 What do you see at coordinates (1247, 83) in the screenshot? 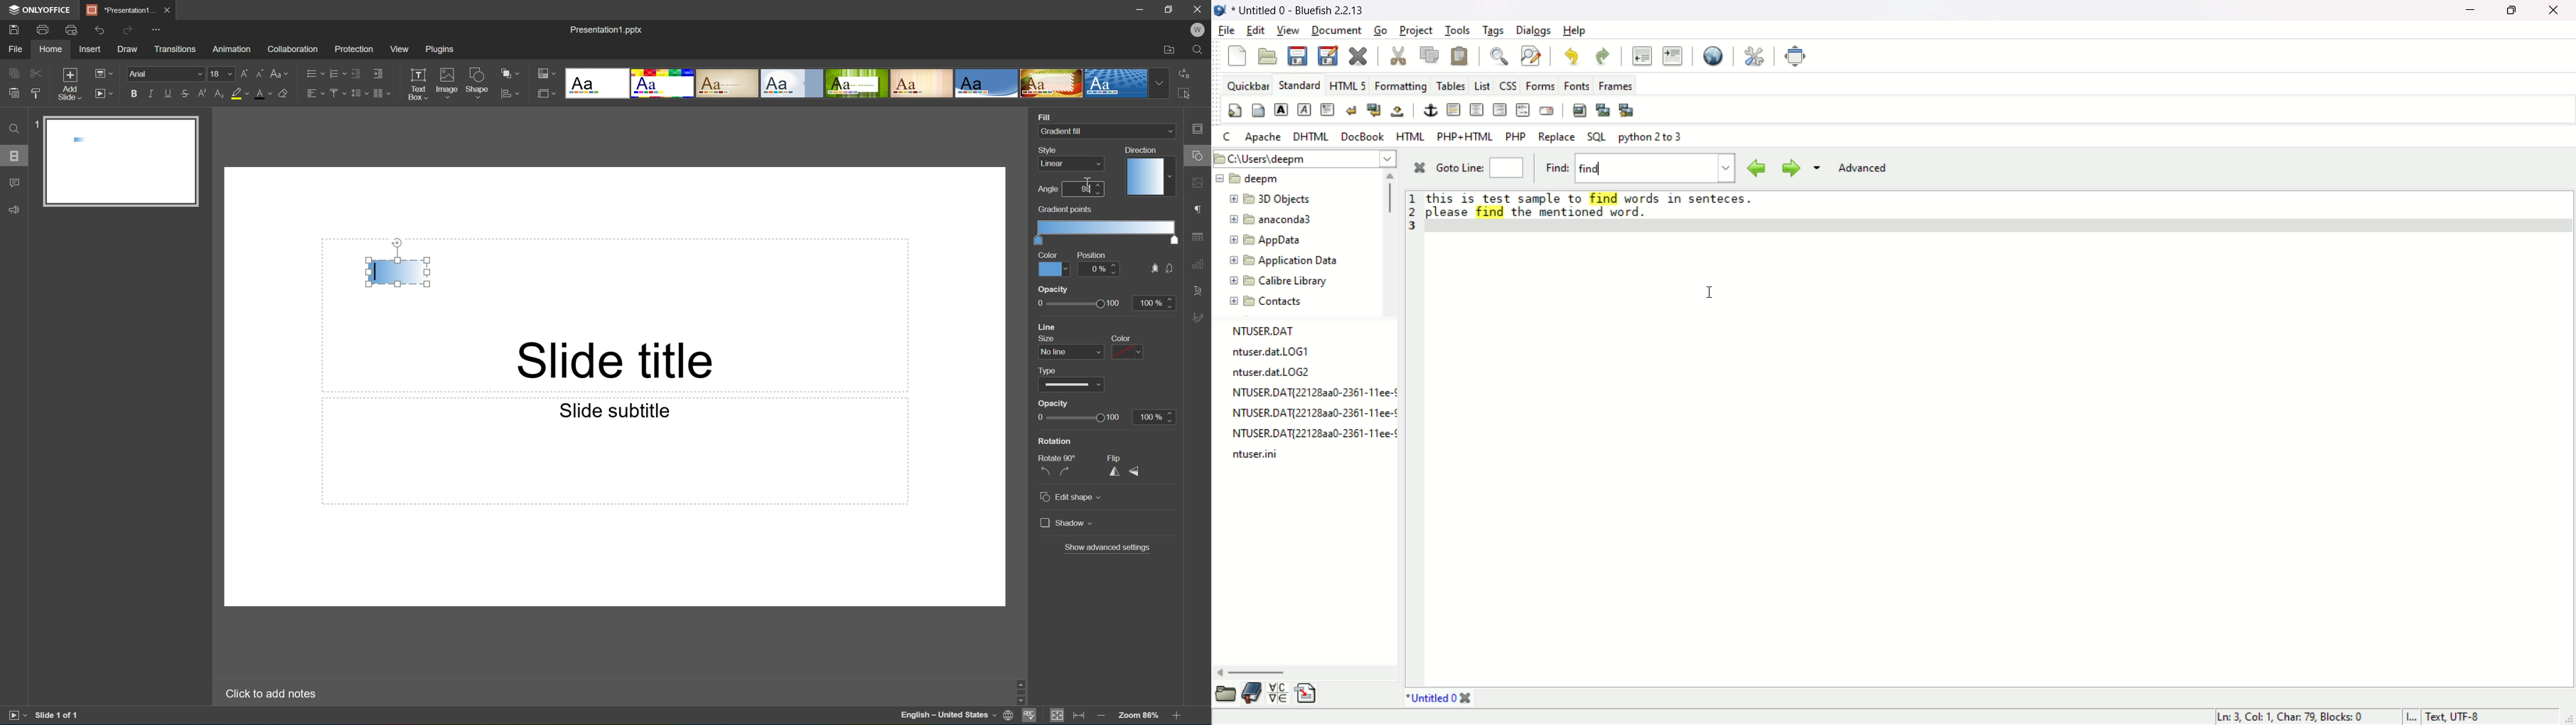
I see `quickbar` at bounding box center [1247, 83].